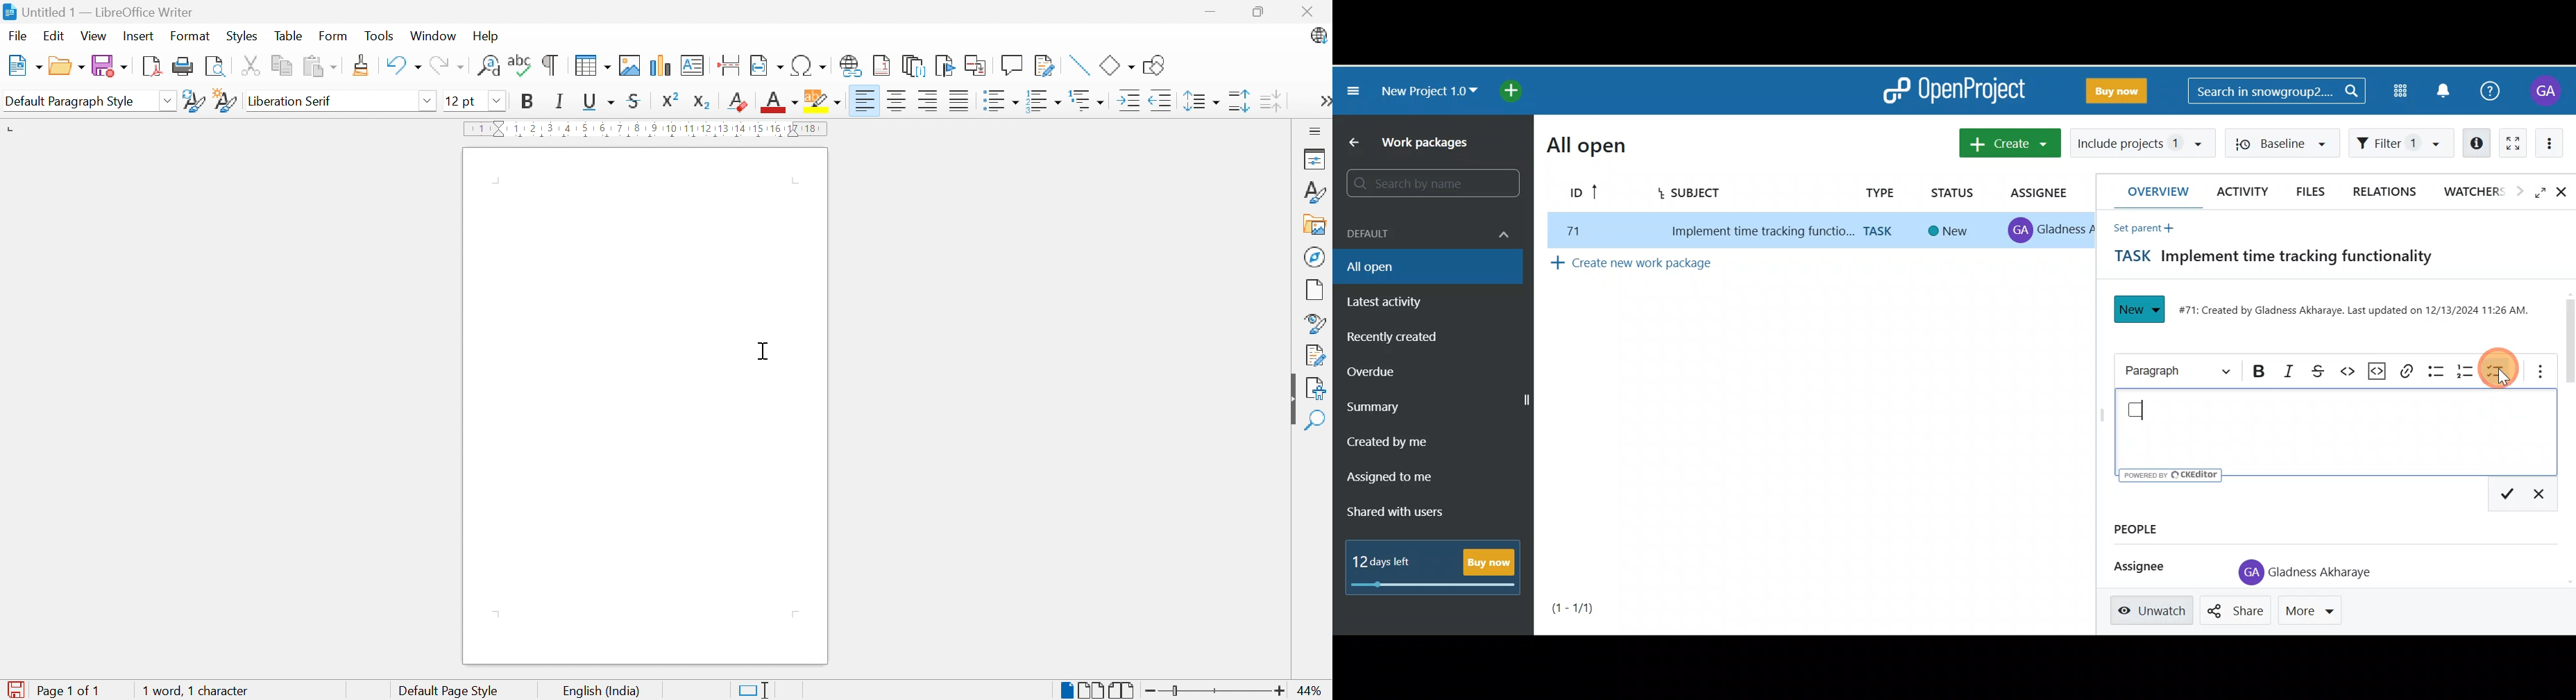  I want to click on Liberation serif, so click(290, 100).